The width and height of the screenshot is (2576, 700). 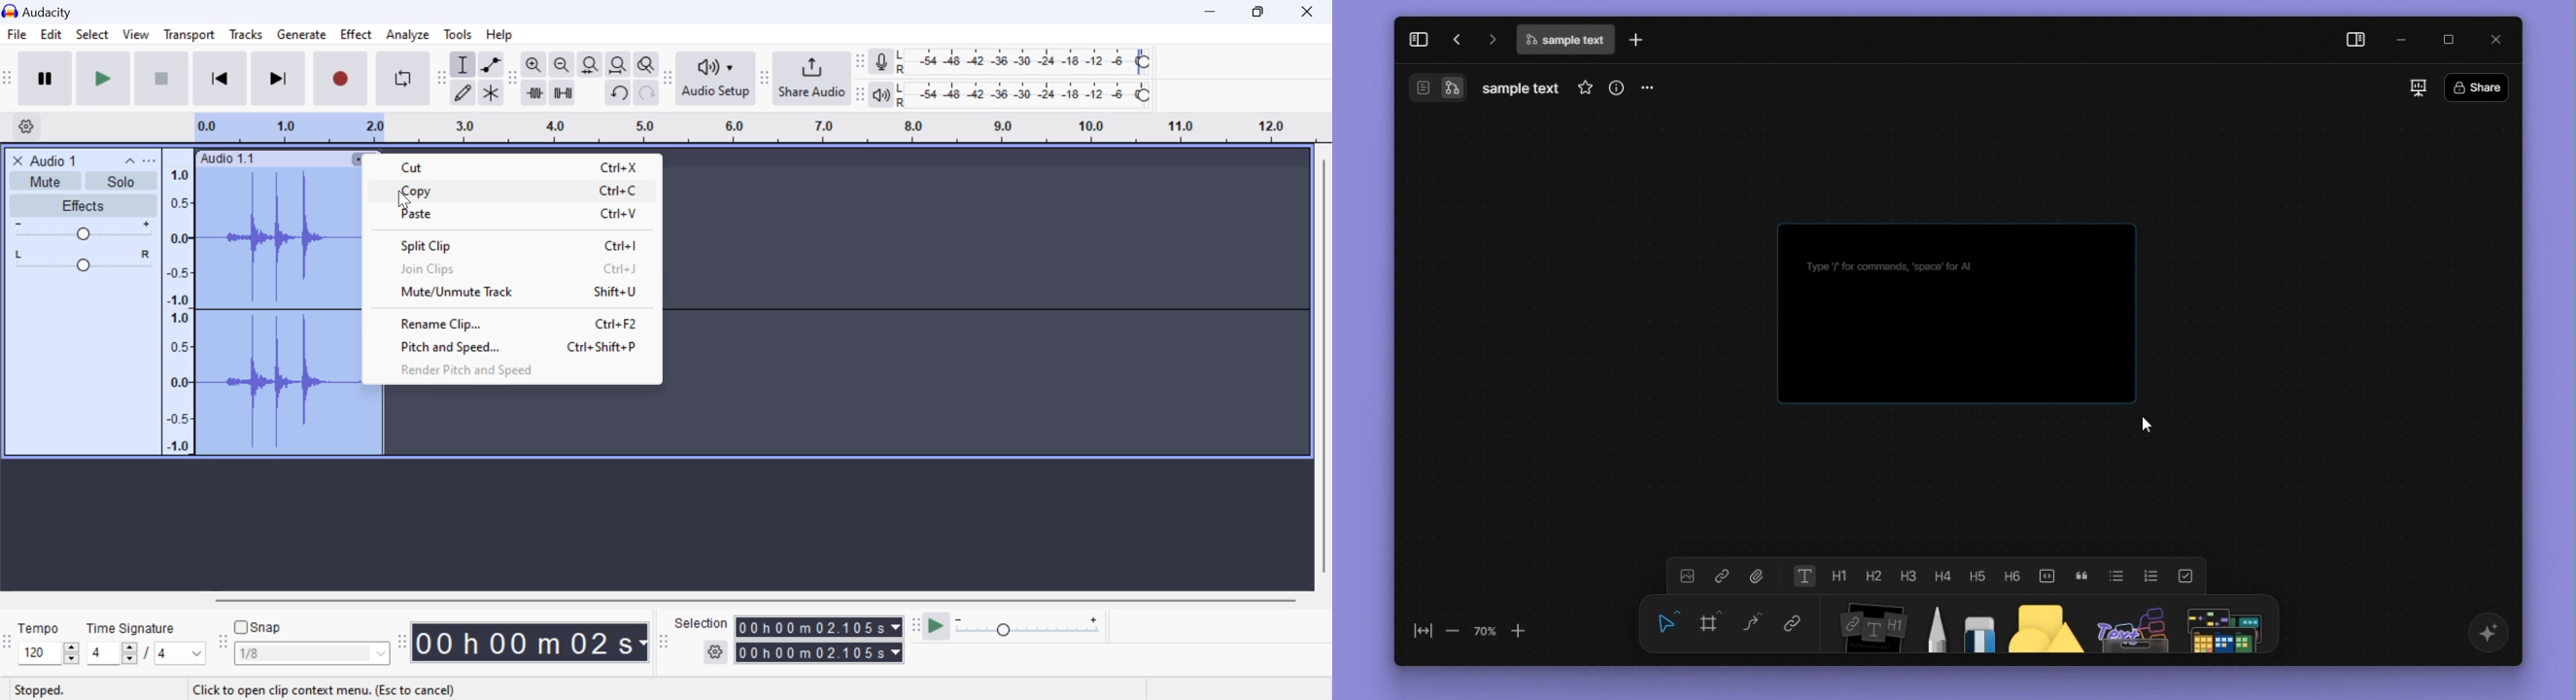 What do you see at coordinates (326, 689) in the screenshot?
I see `Application Tip` at bounding box center [326, 689].